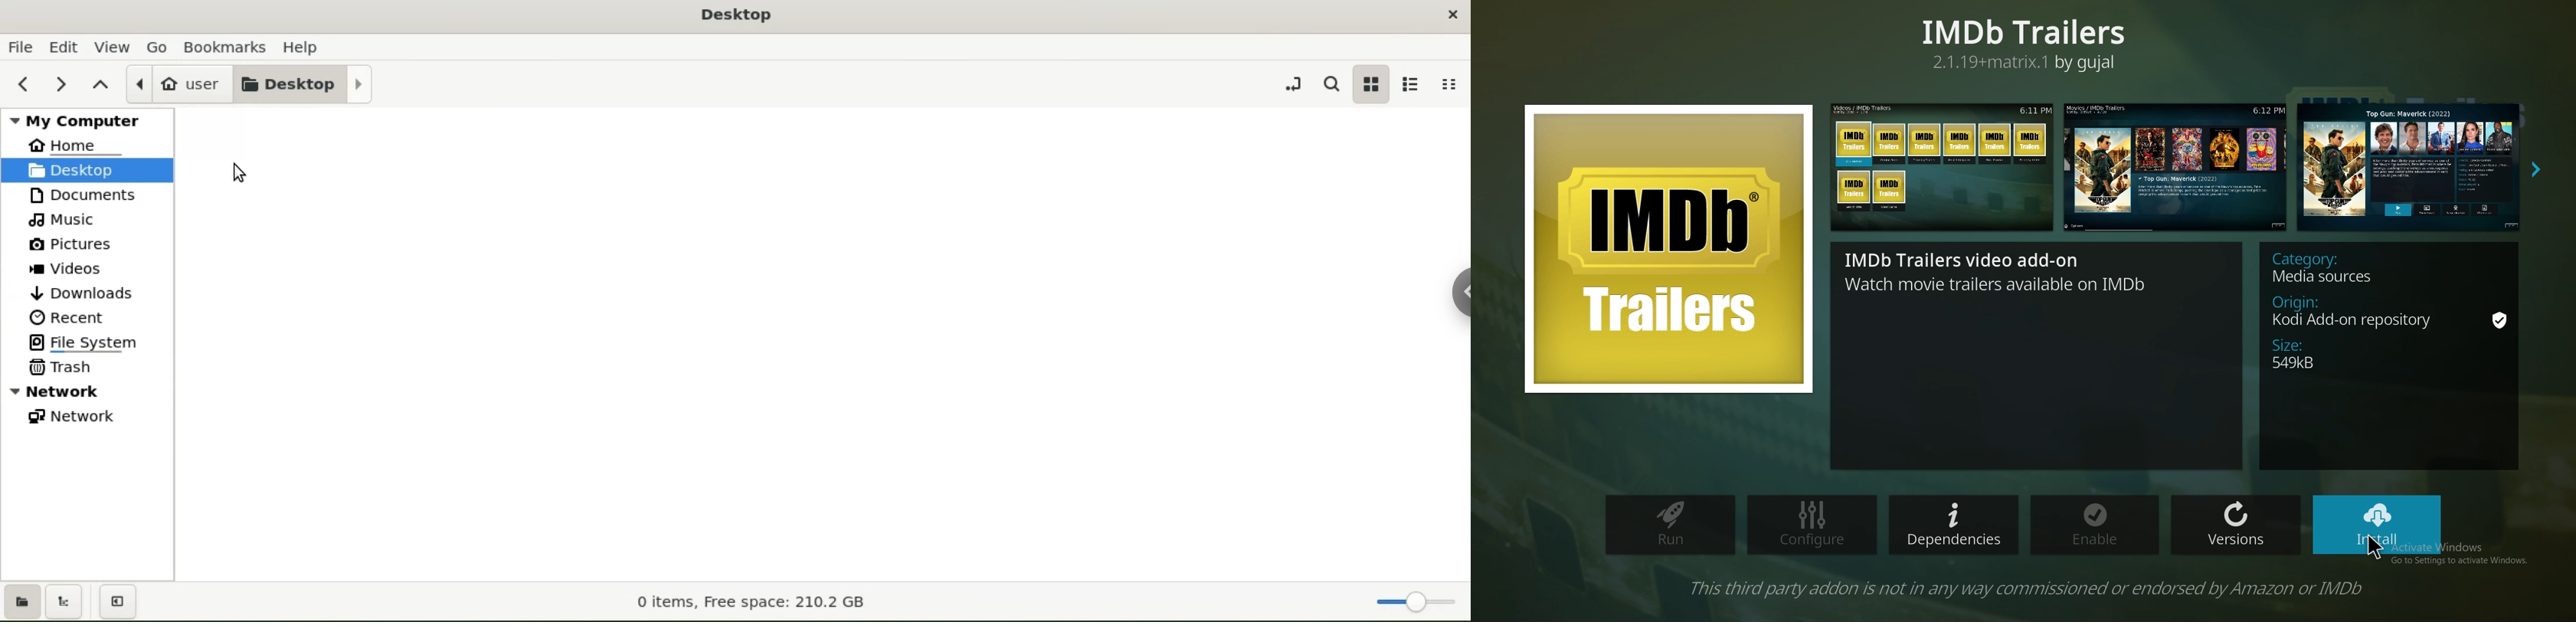 The width and height of the screenshot is (2576, 644). Describe the element at coordinates (1953, 526) in the screenshot. I see `dependencies` at that location.